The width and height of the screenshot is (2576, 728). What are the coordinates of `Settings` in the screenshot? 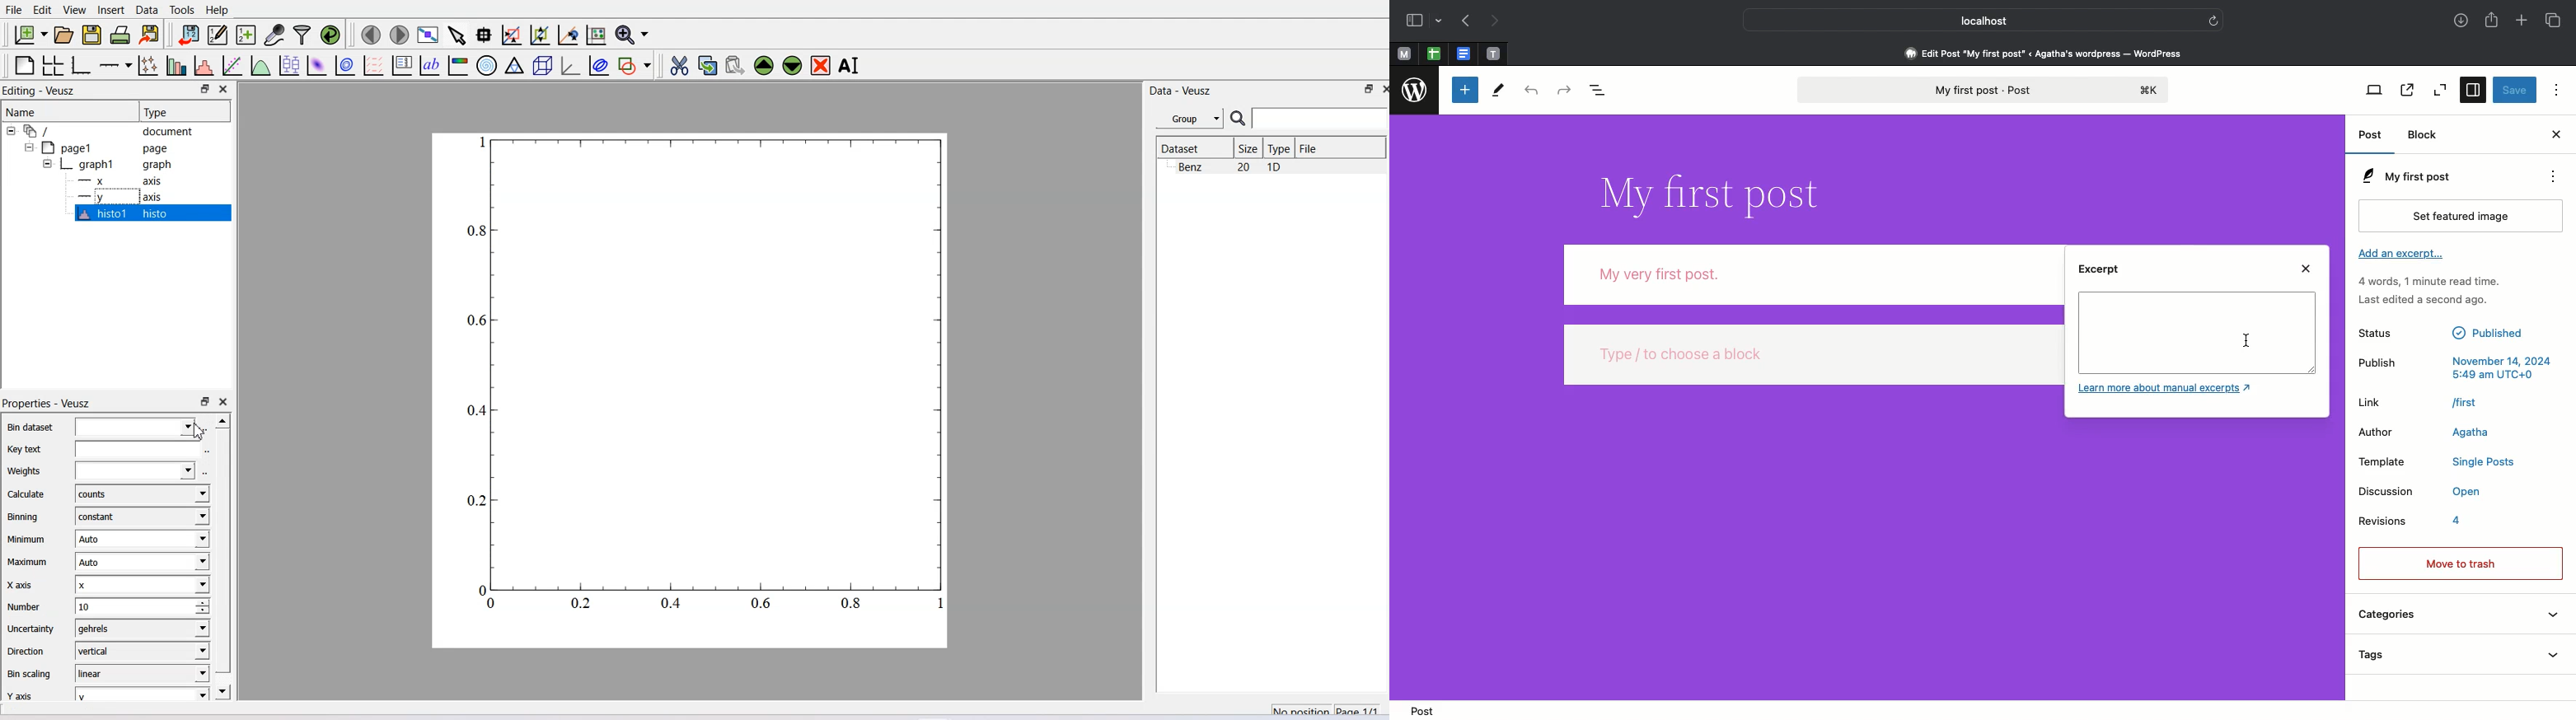 It's located at (2475, 91).